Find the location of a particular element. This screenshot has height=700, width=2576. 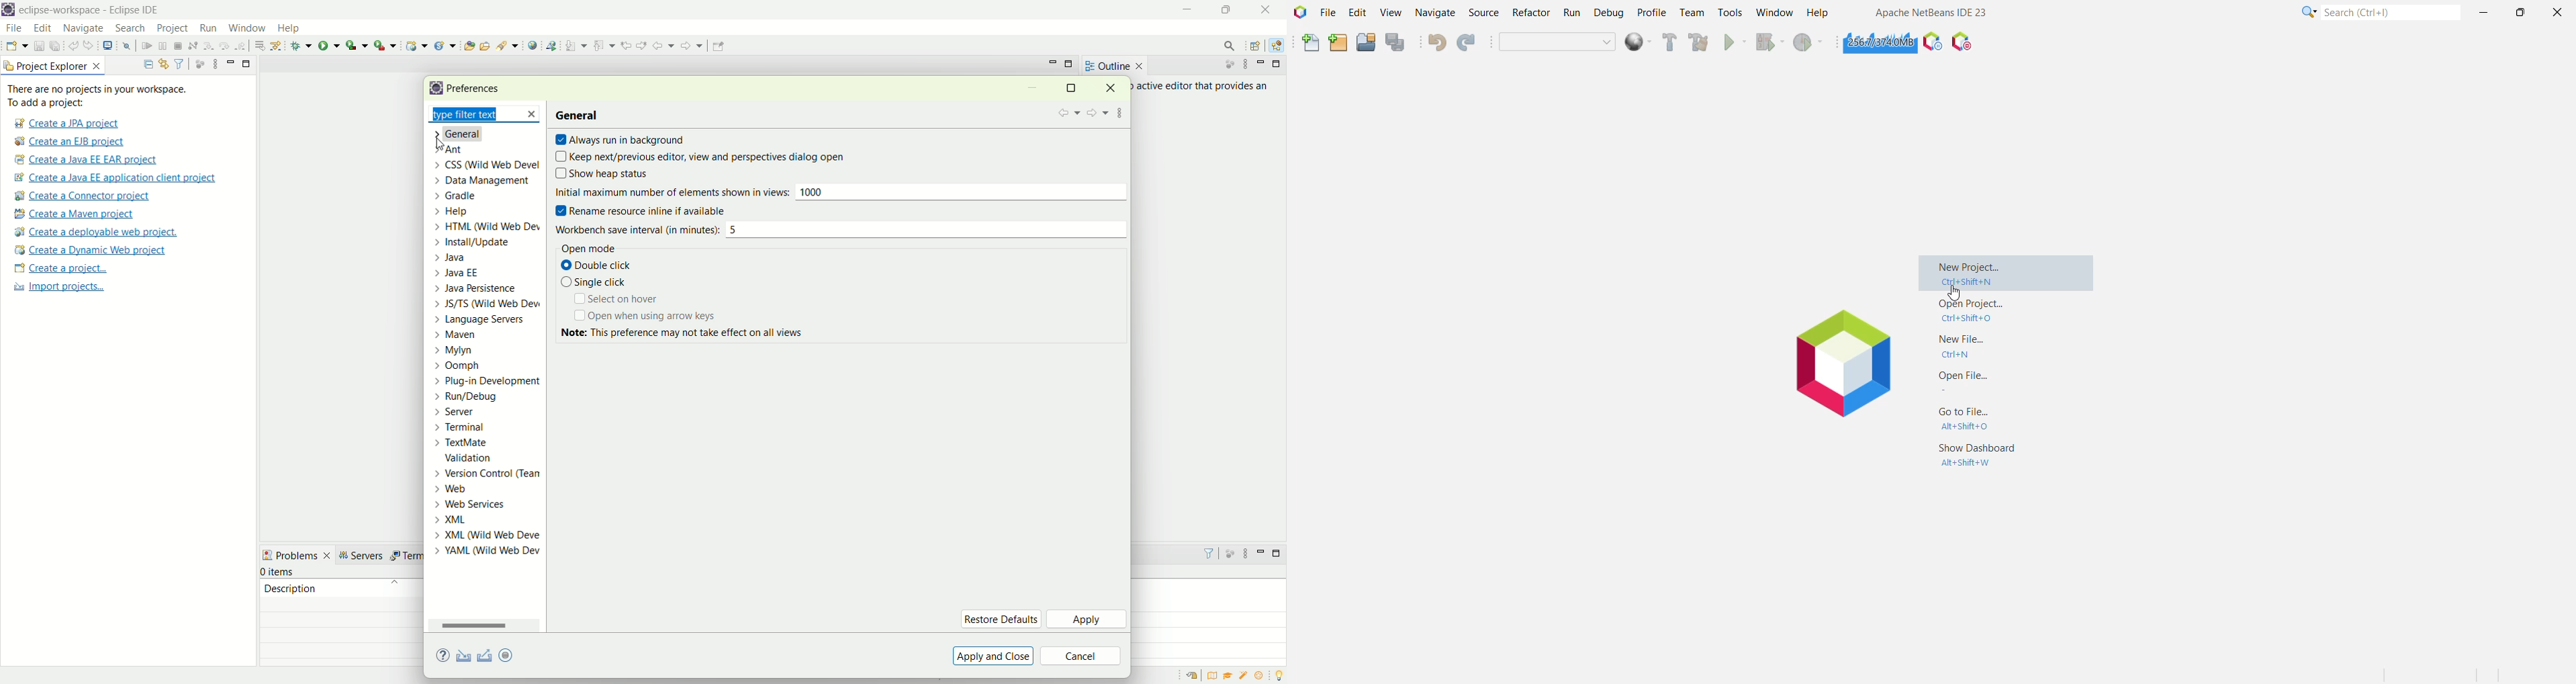

focus on active task is located at coordinates (1223, 65).